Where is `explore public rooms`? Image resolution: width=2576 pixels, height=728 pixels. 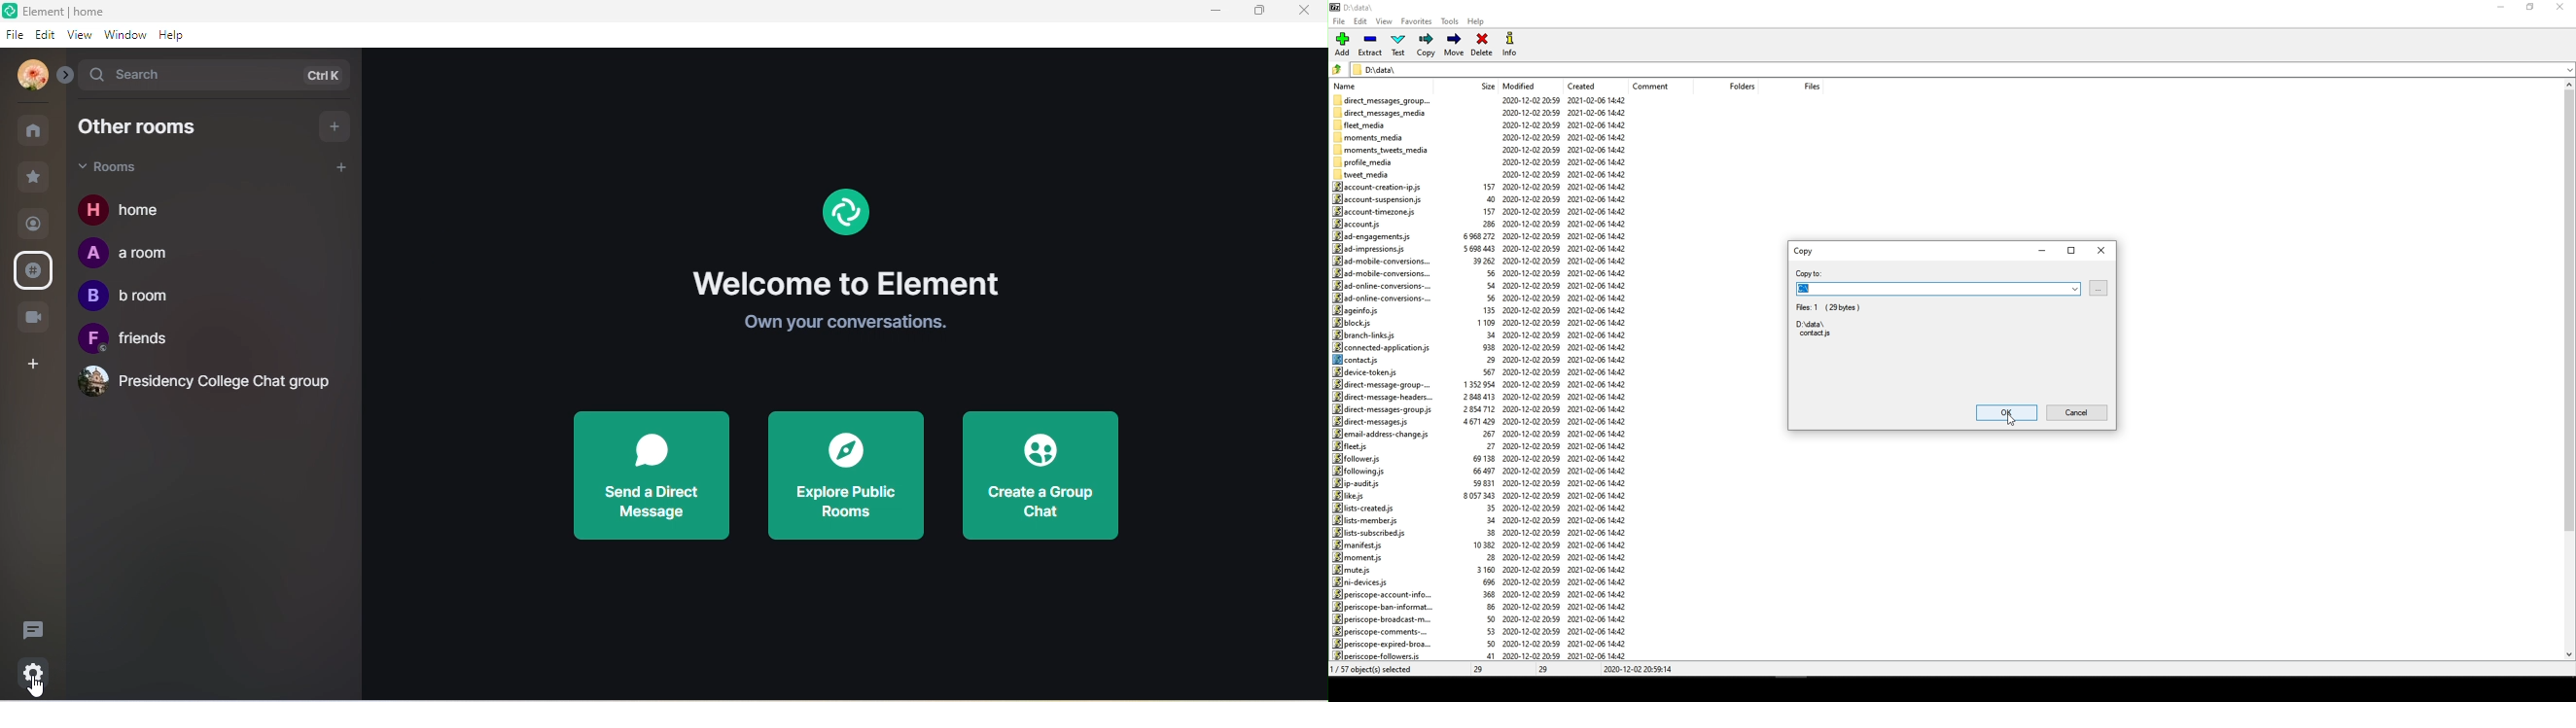
explore public rooms is located at coordinates (845, 474).